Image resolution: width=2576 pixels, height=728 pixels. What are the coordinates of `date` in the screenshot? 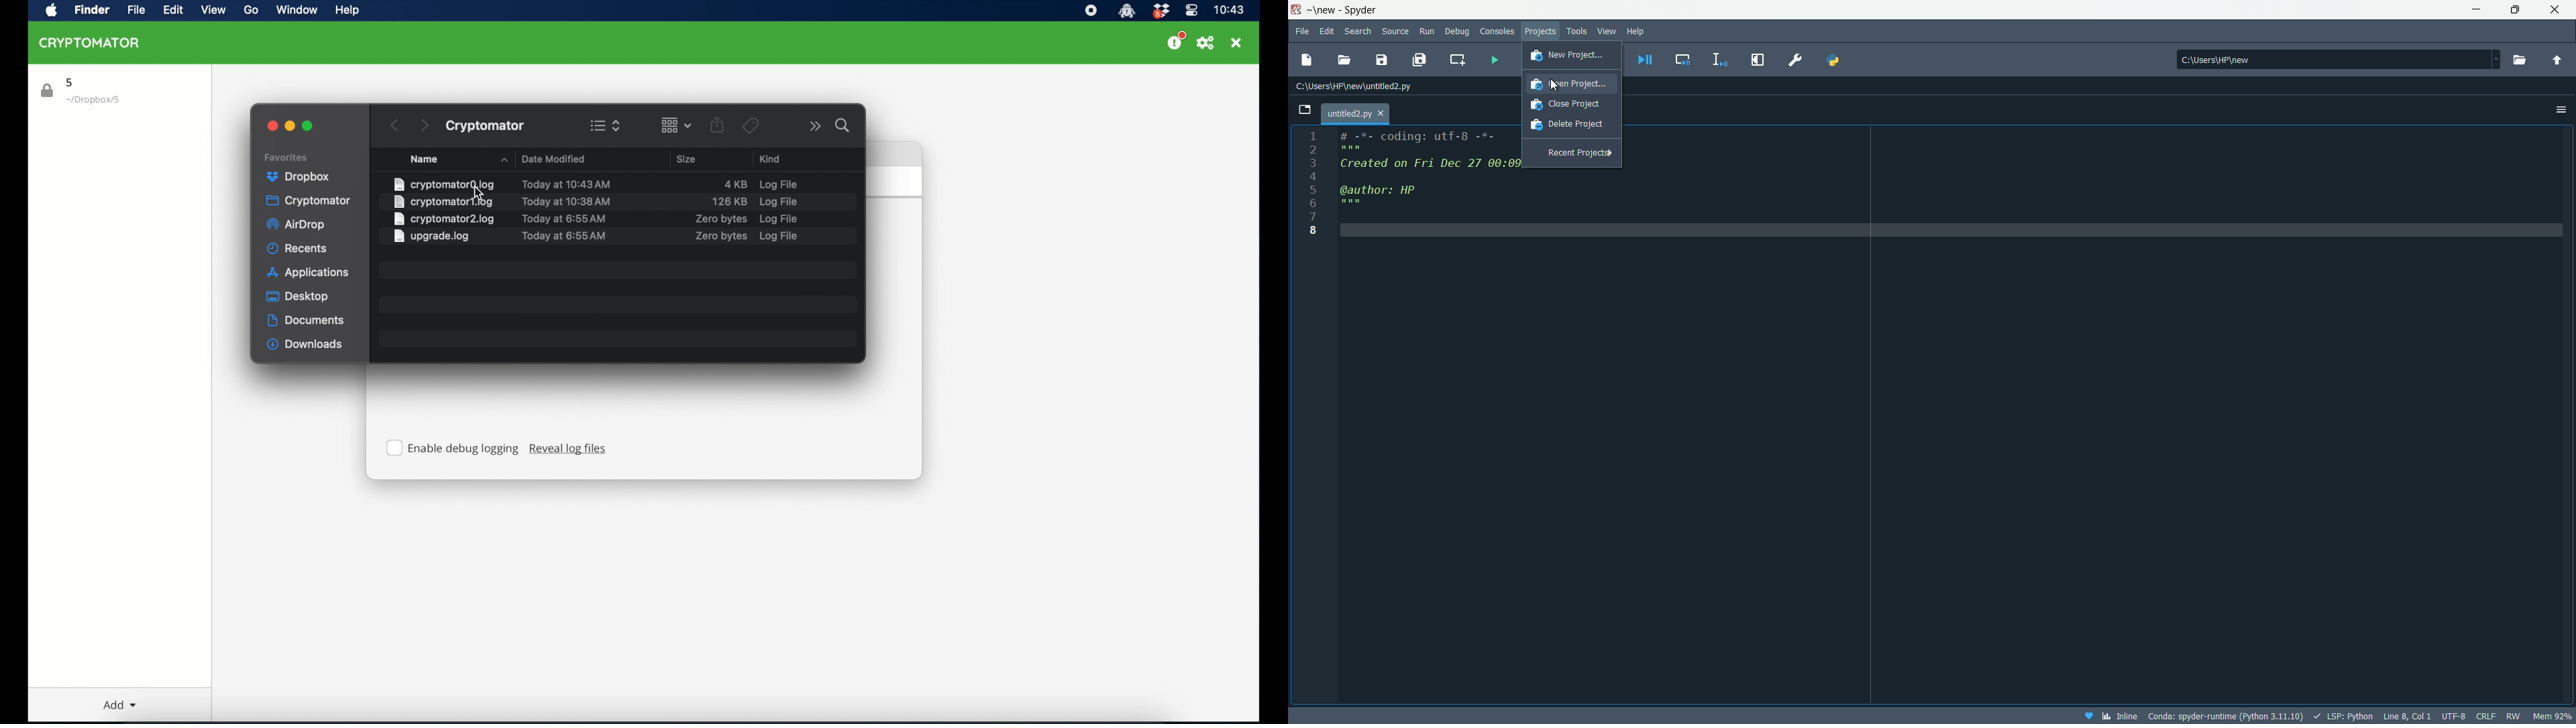 It's located at (564, 236).